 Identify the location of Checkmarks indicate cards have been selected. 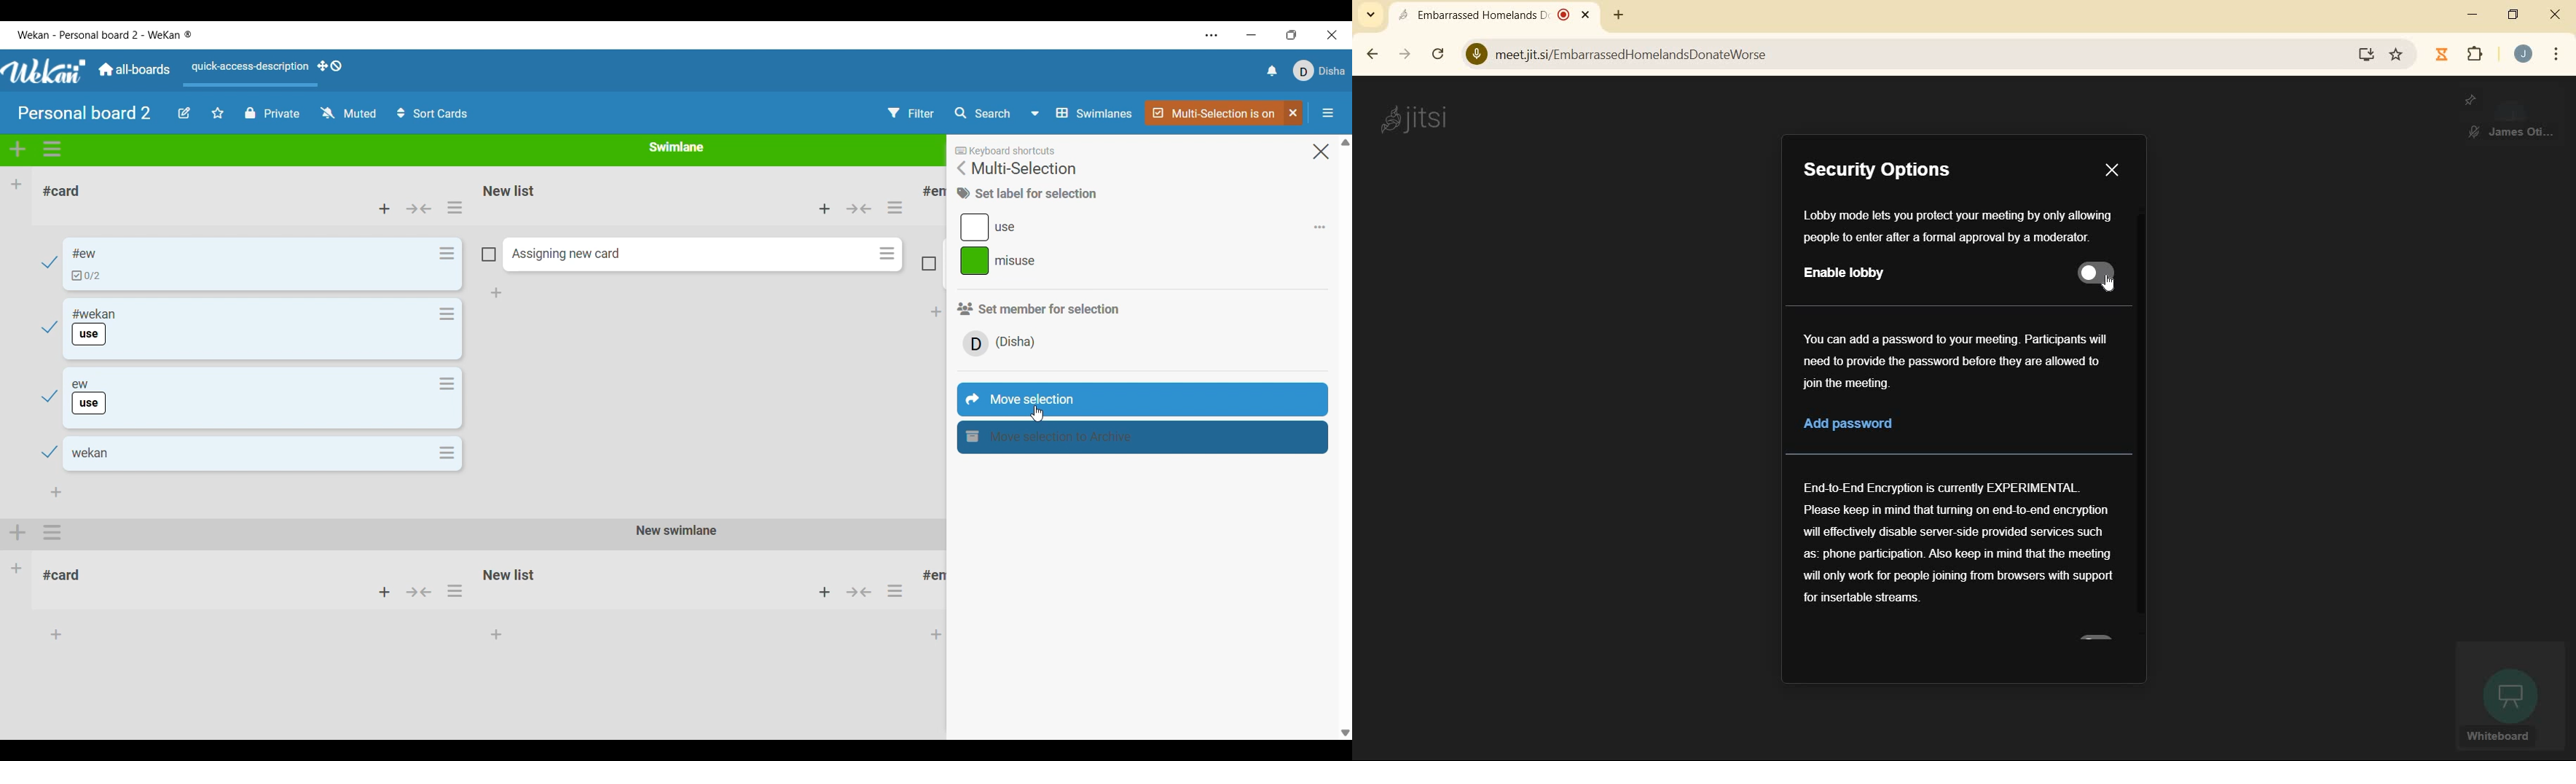
(45, 356).